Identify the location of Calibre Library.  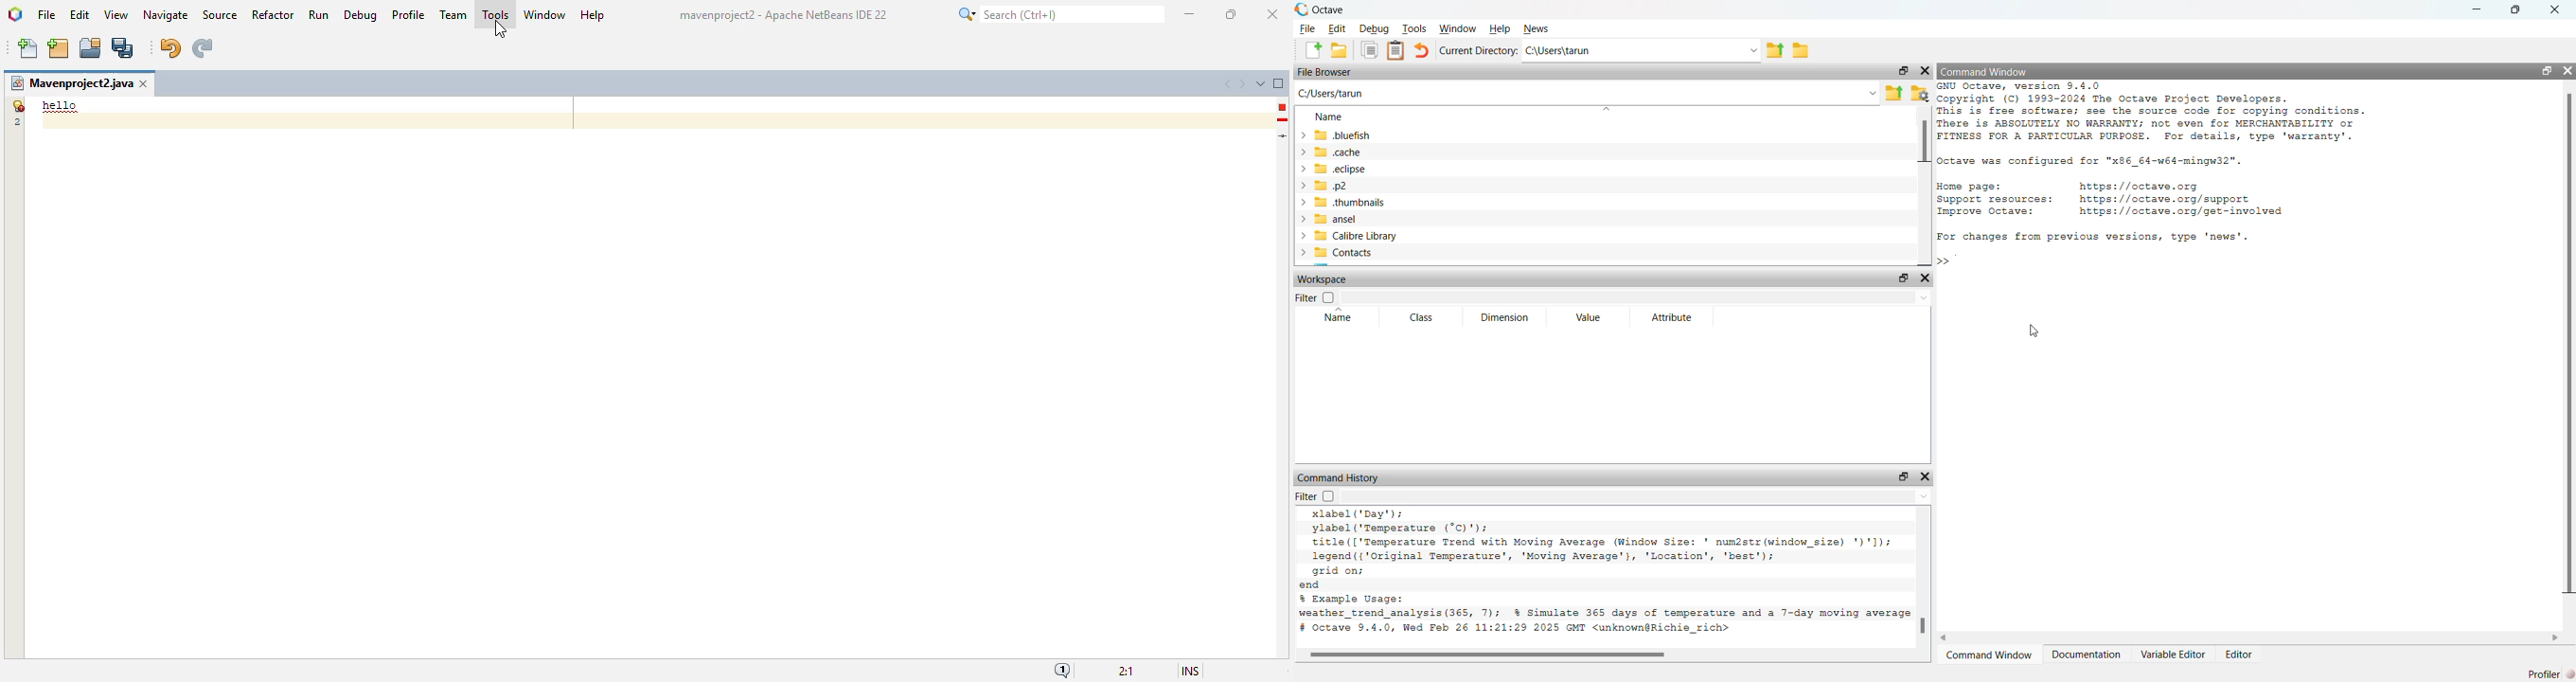
(1349, 235).